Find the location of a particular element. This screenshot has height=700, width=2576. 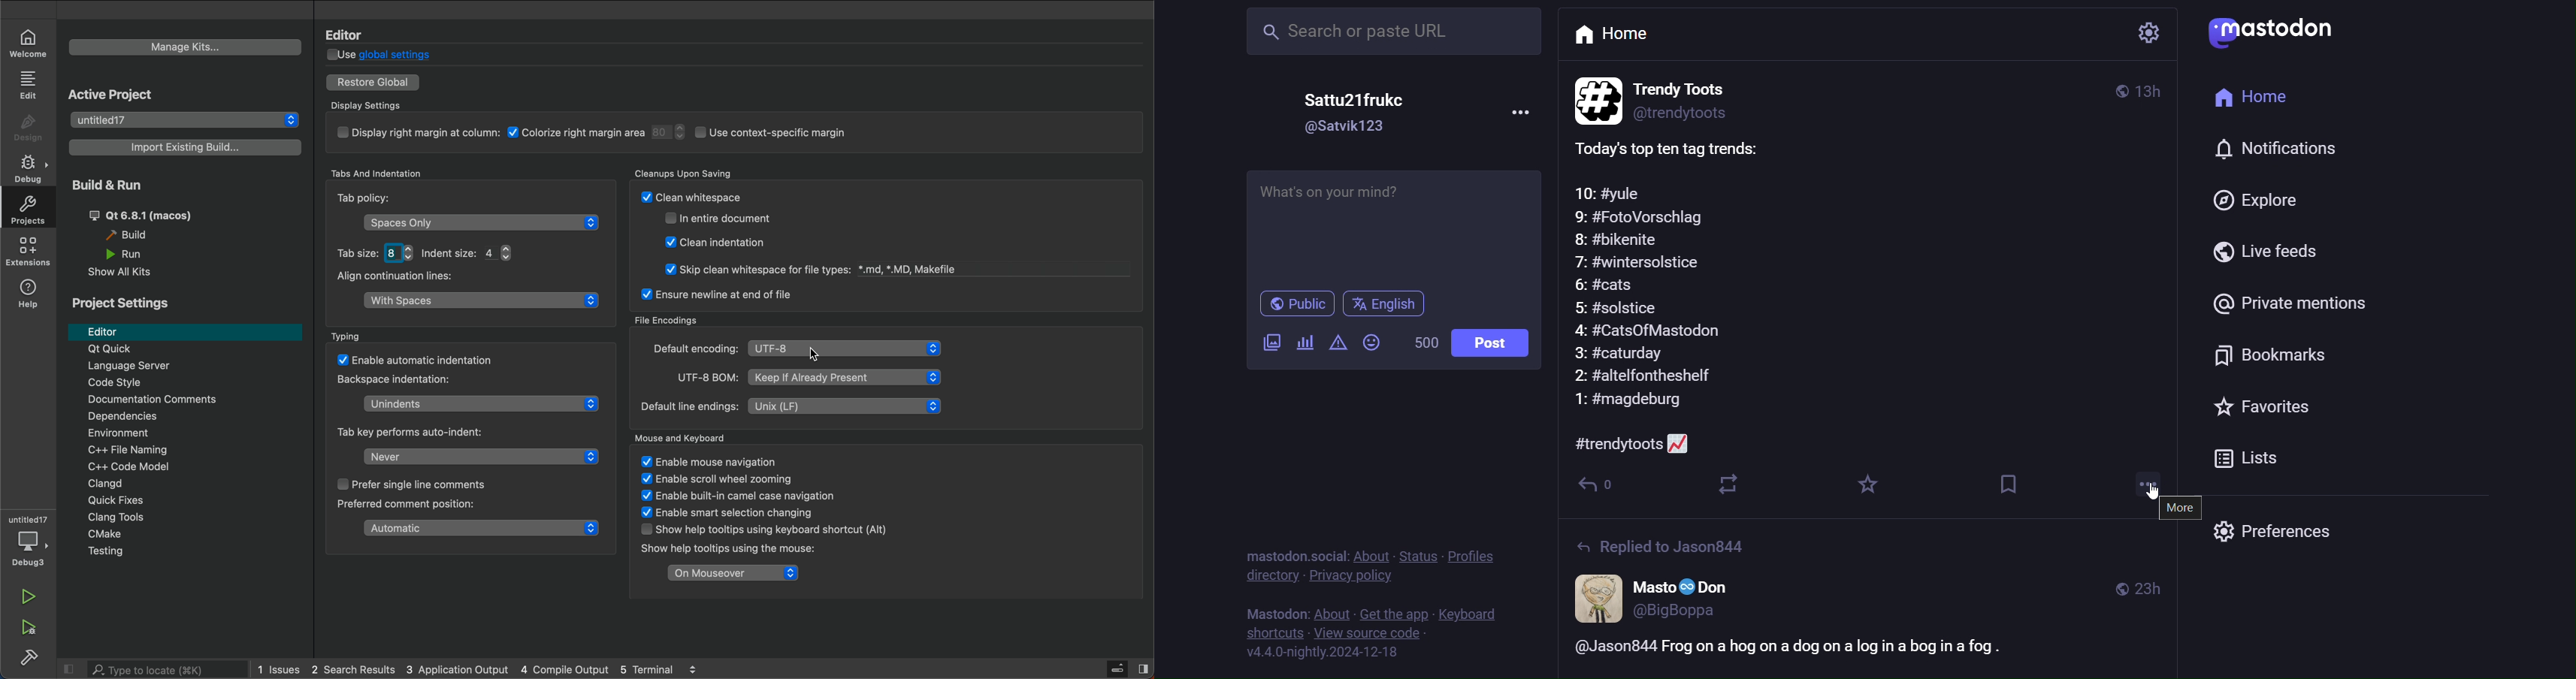

more is located at coordinates (2176, 510).